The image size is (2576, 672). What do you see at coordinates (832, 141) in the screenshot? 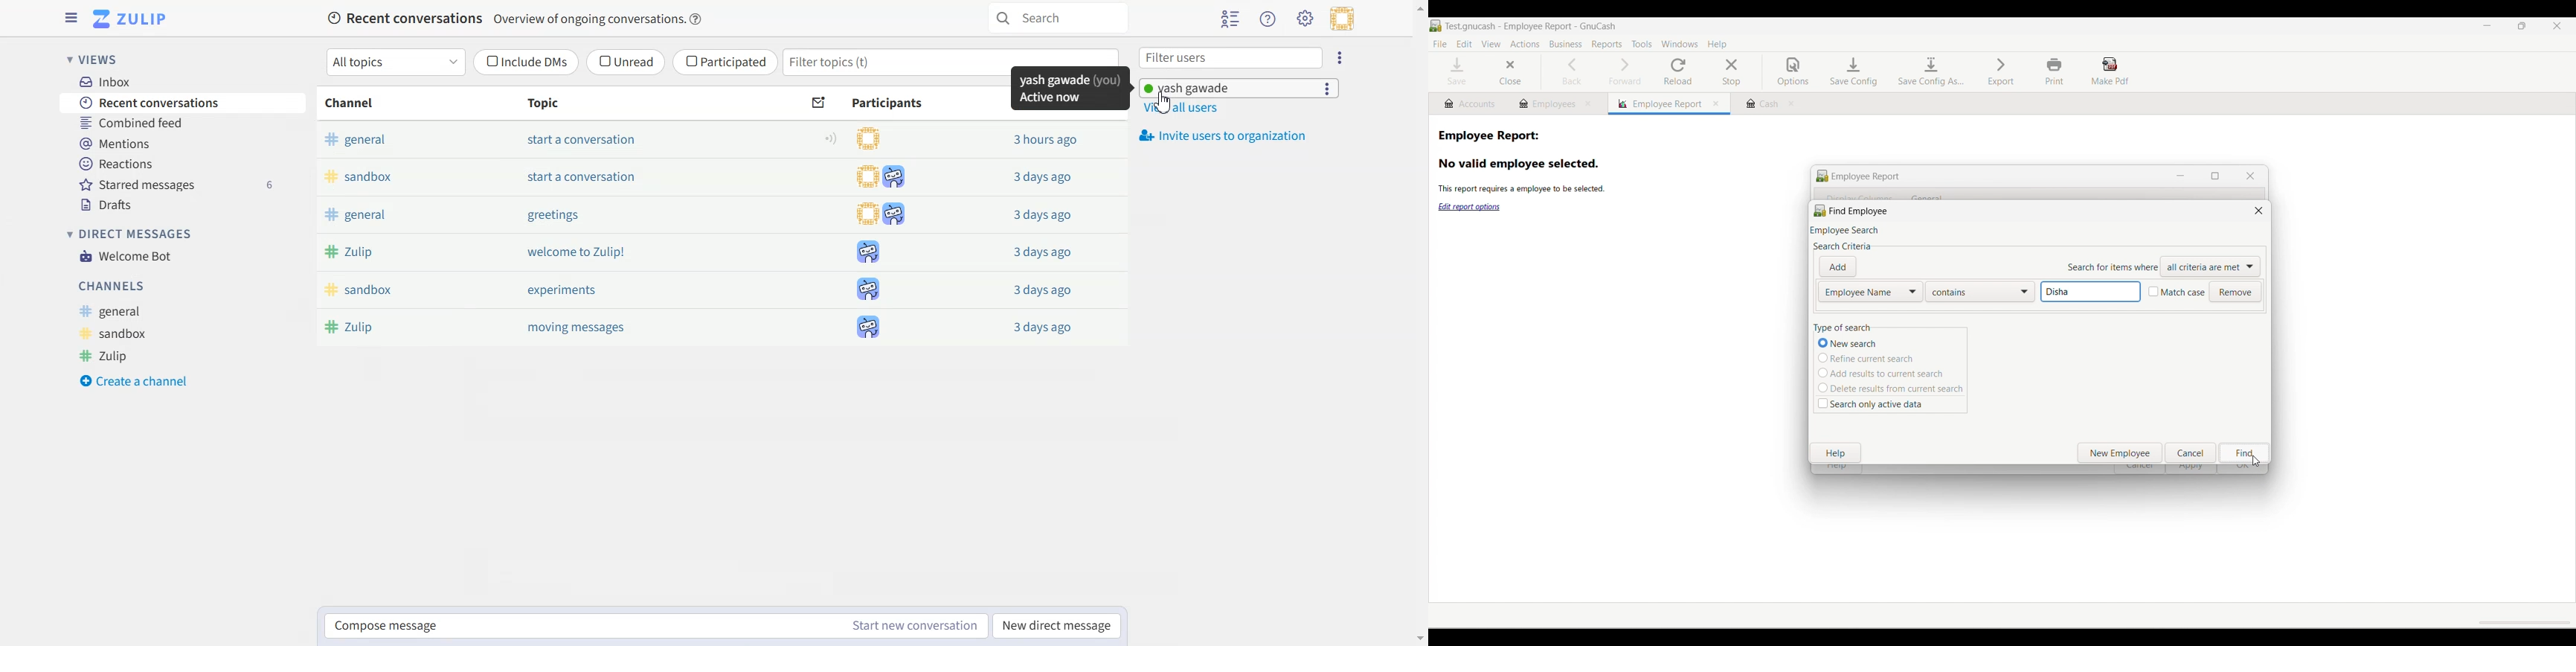
I see `Configure topic notification` at bounding box center [832, 141].